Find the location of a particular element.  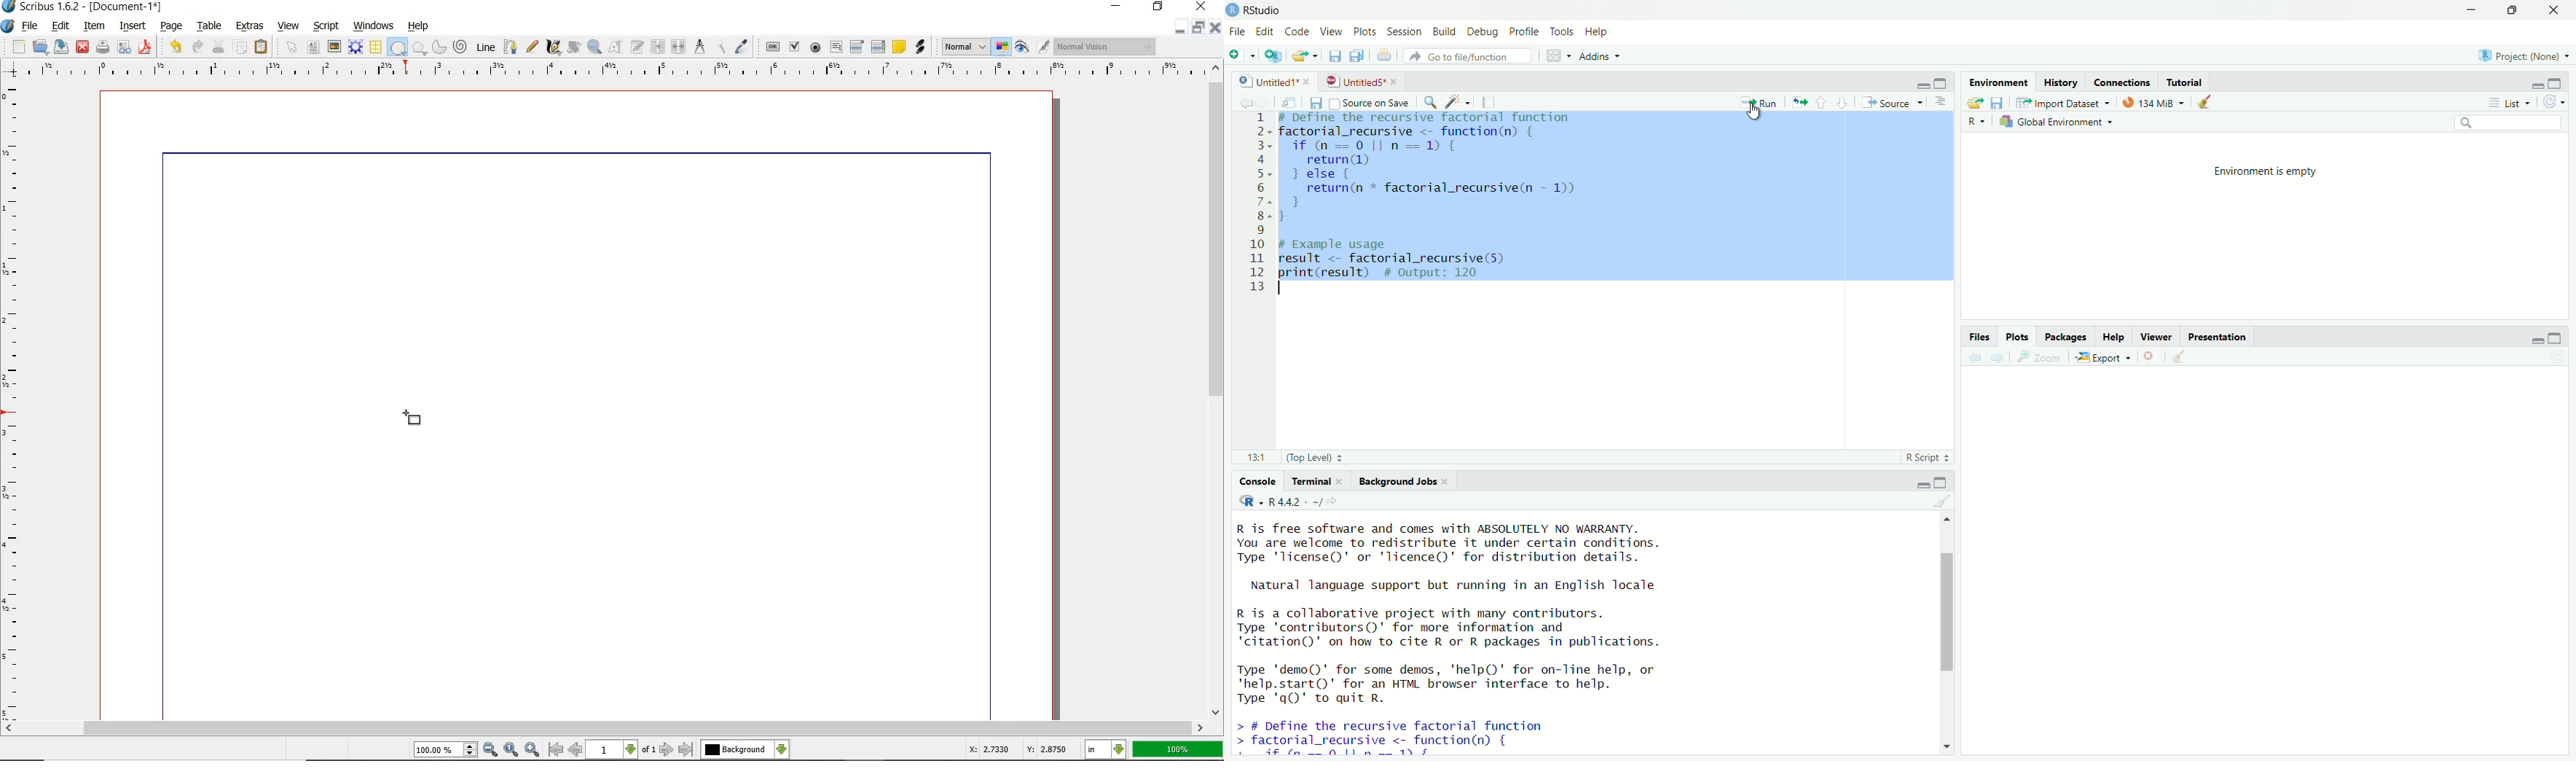

SCROLLBAR is located at coordinates (1217, 388).